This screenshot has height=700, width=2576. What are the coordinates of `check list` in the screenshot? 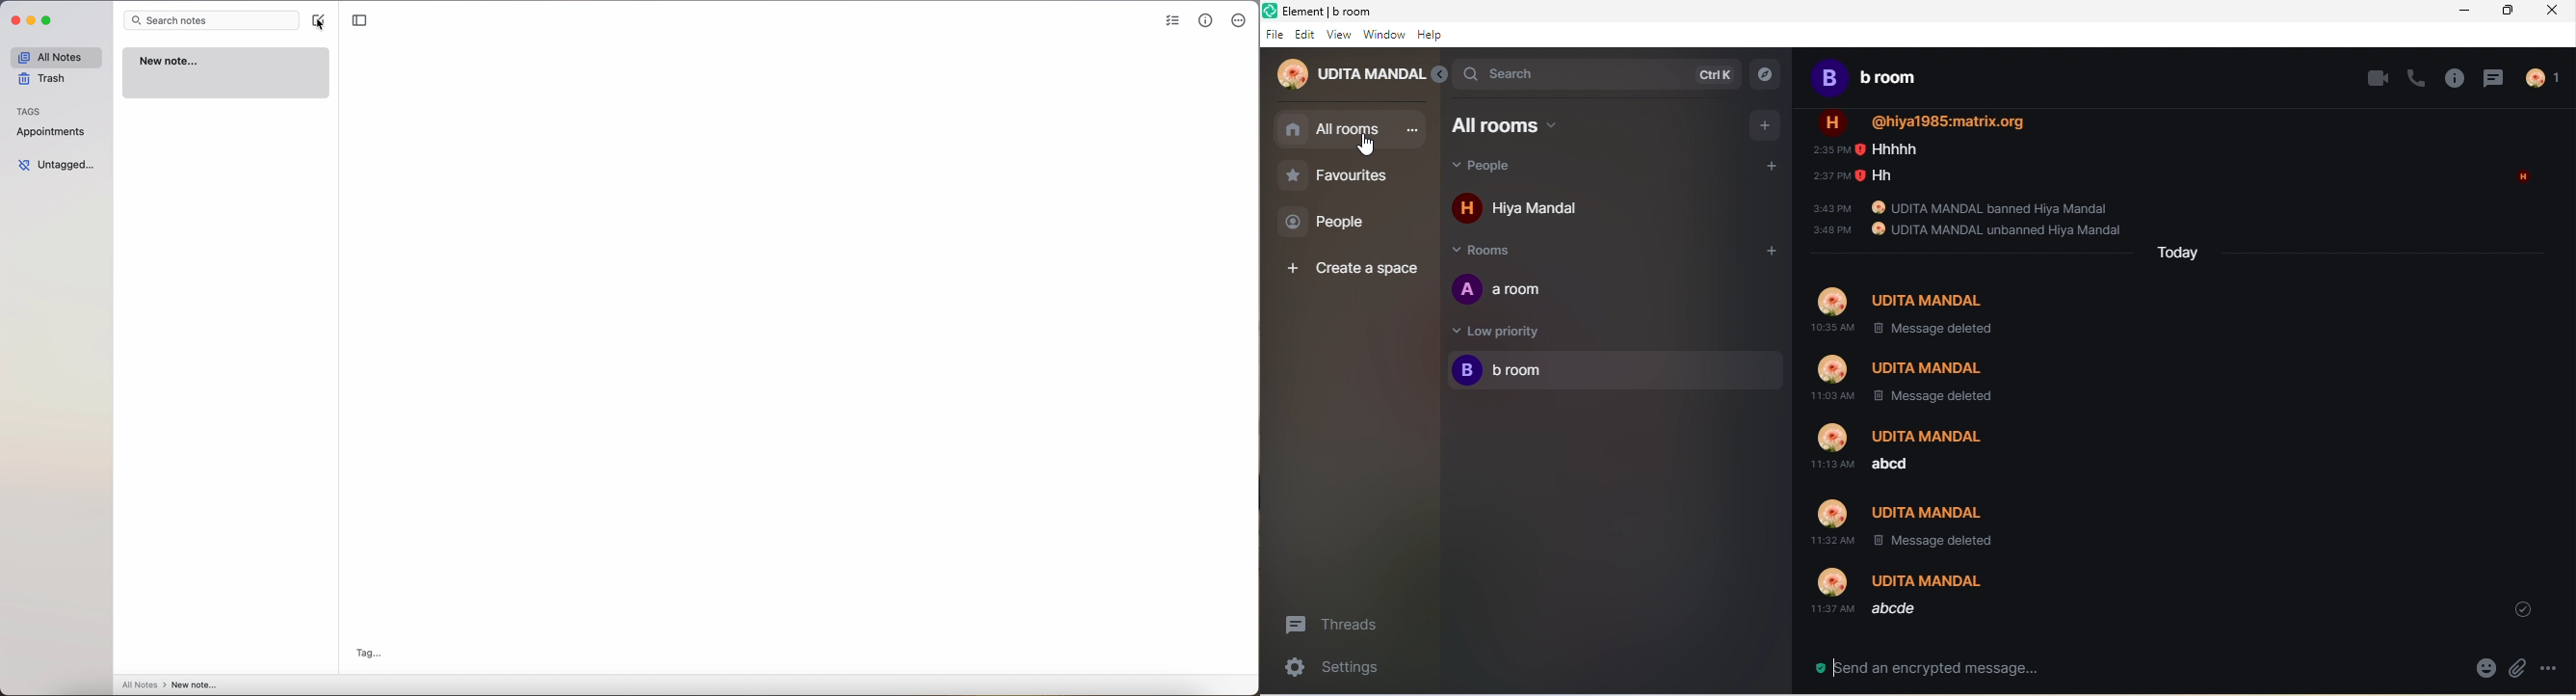 It's located at (1172, 21).